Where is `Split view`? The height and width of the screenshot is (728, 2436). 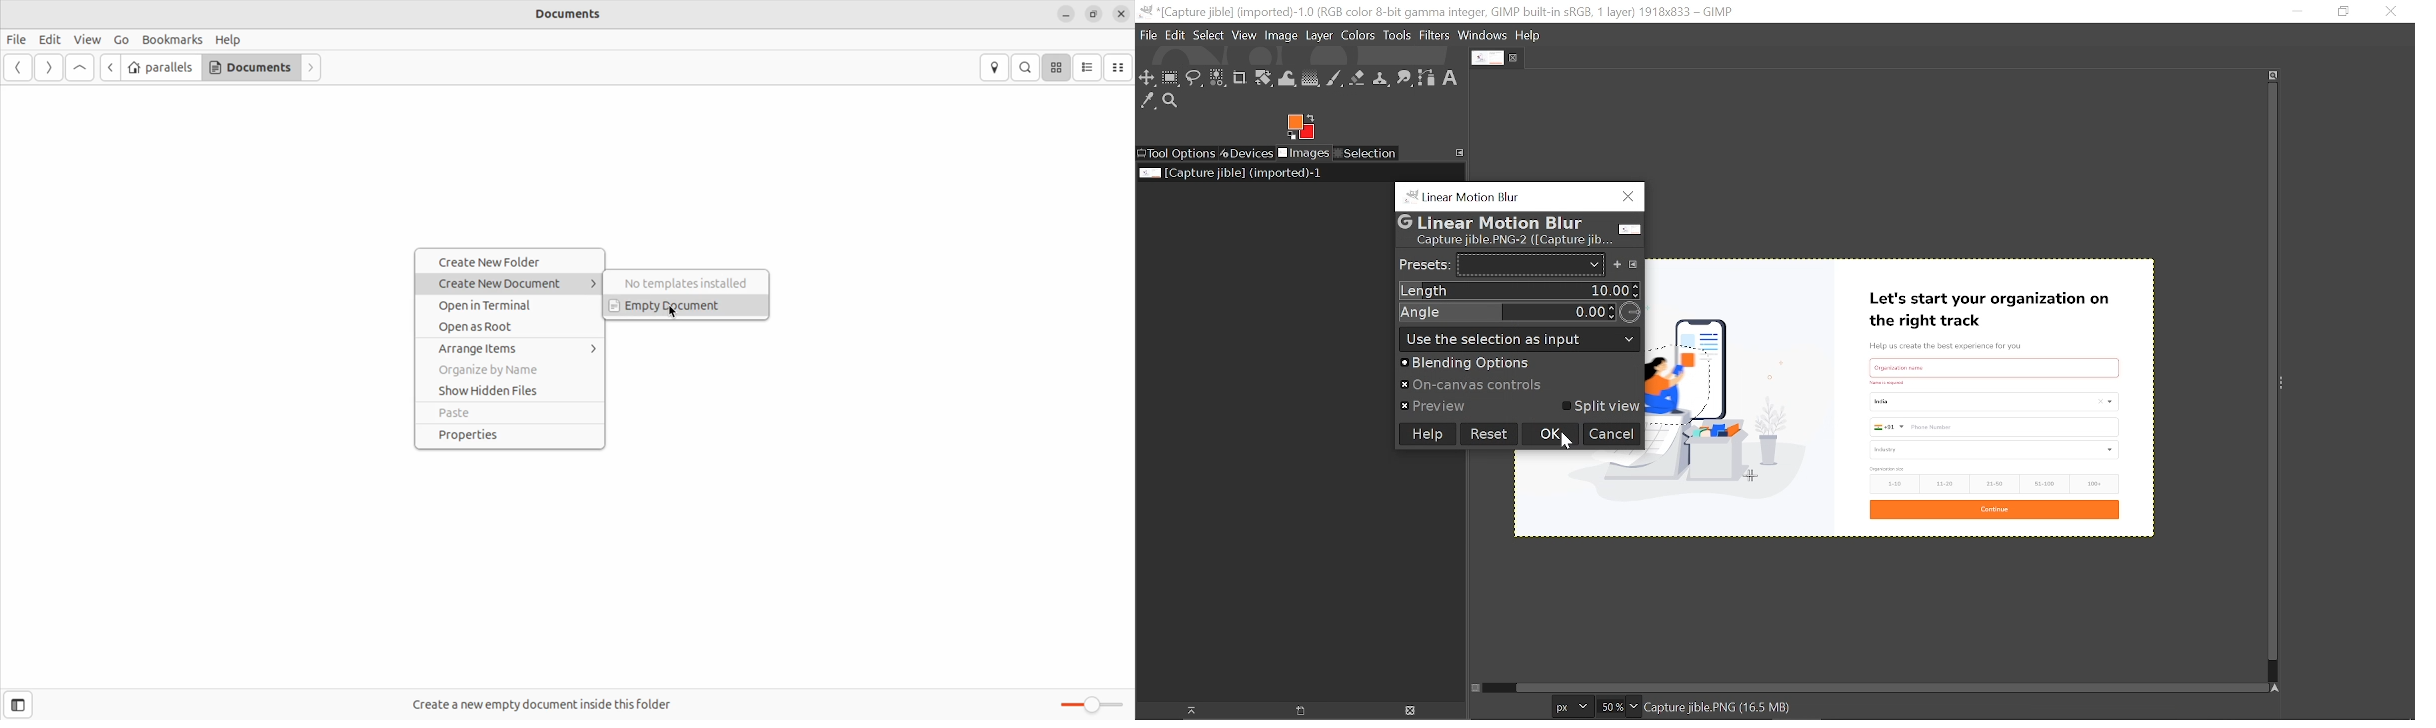
Split view is located at coordinates (1604, 407).